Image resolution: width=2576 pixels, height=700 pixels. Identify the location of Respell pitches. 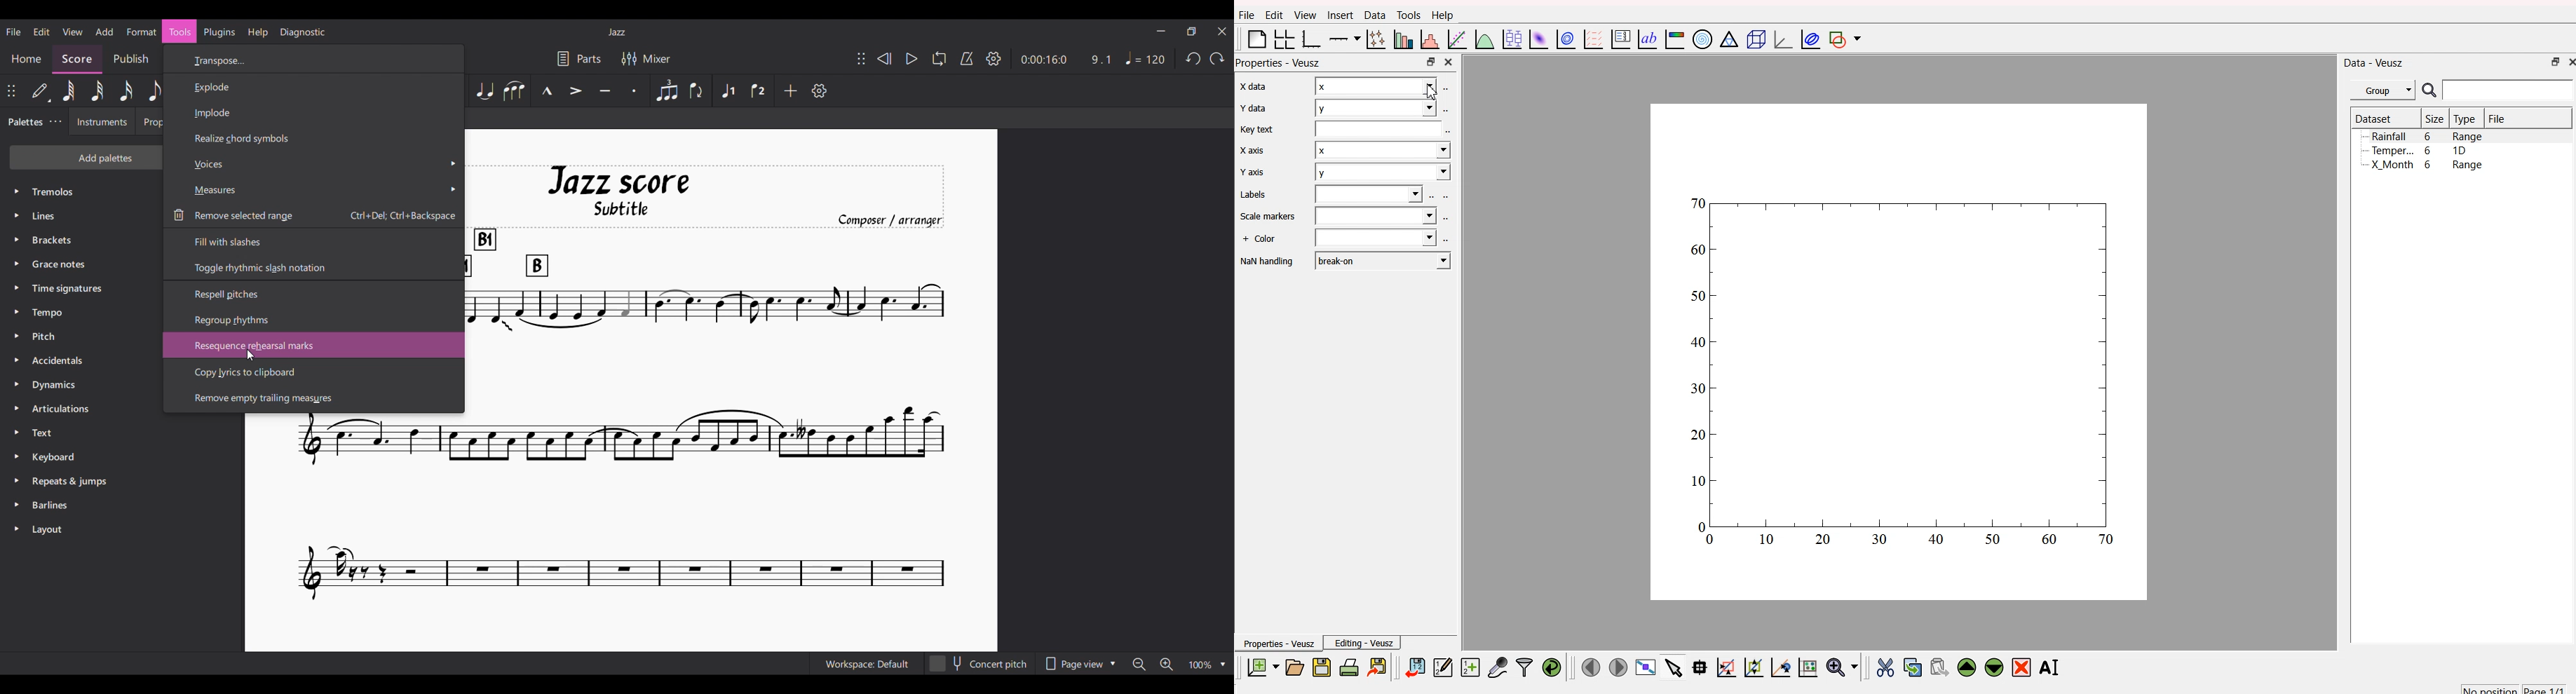
(314, 294).